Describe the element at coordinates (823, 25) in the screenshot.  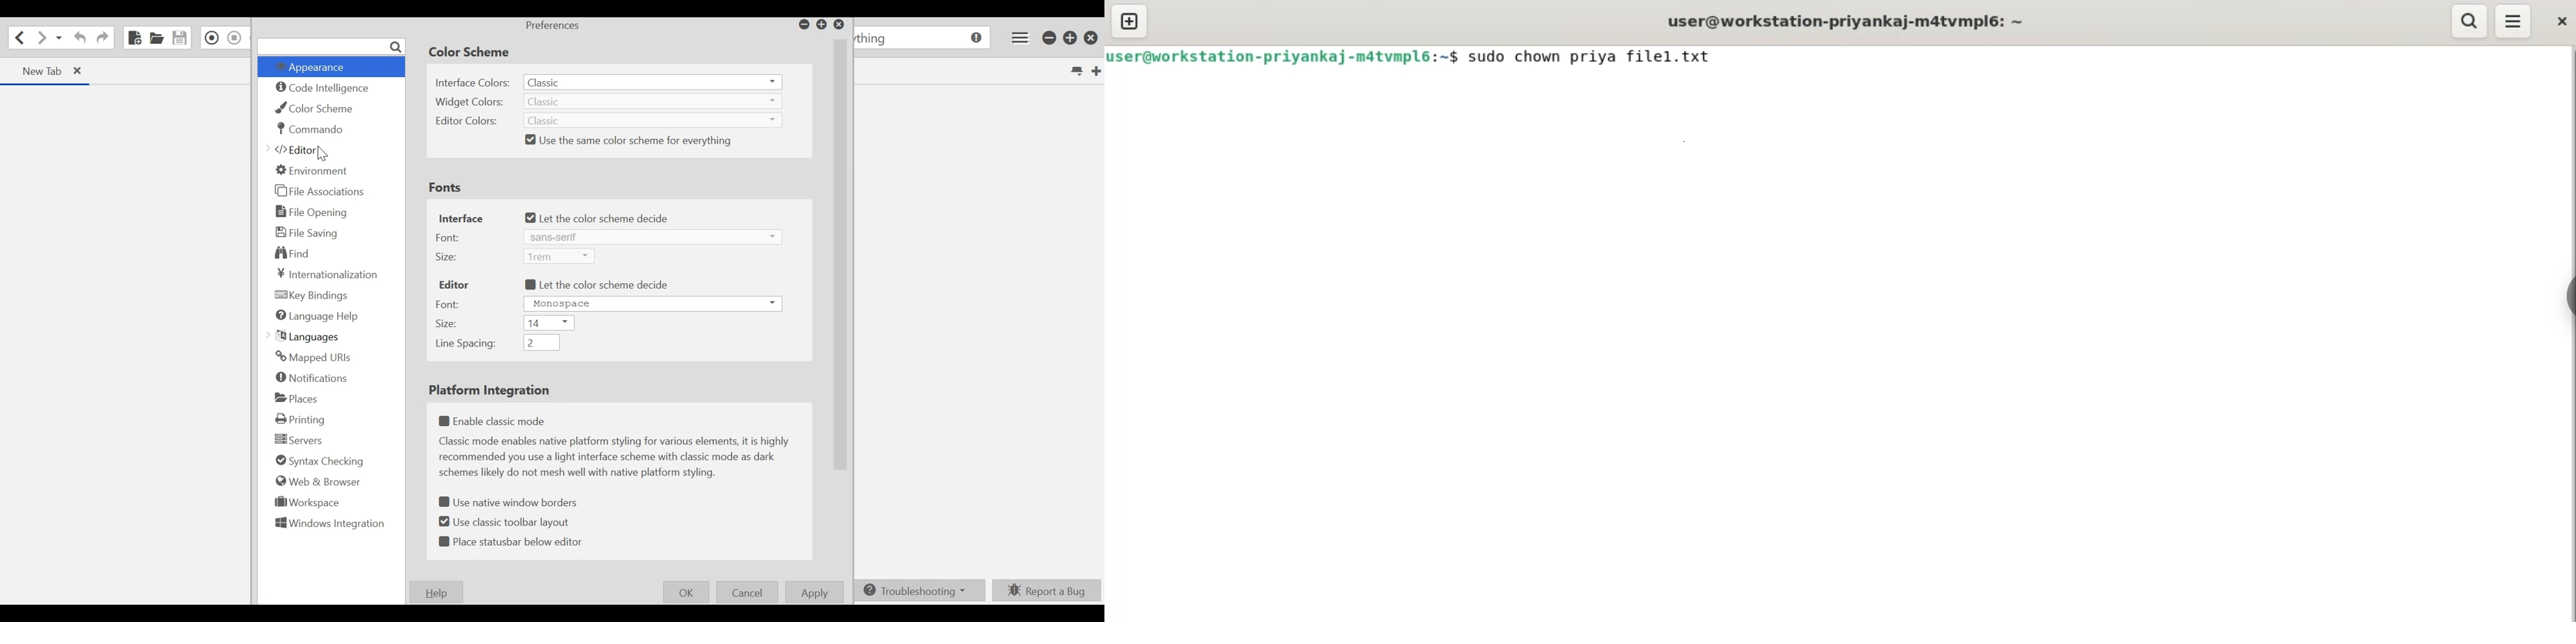
I see `restore` at that location.